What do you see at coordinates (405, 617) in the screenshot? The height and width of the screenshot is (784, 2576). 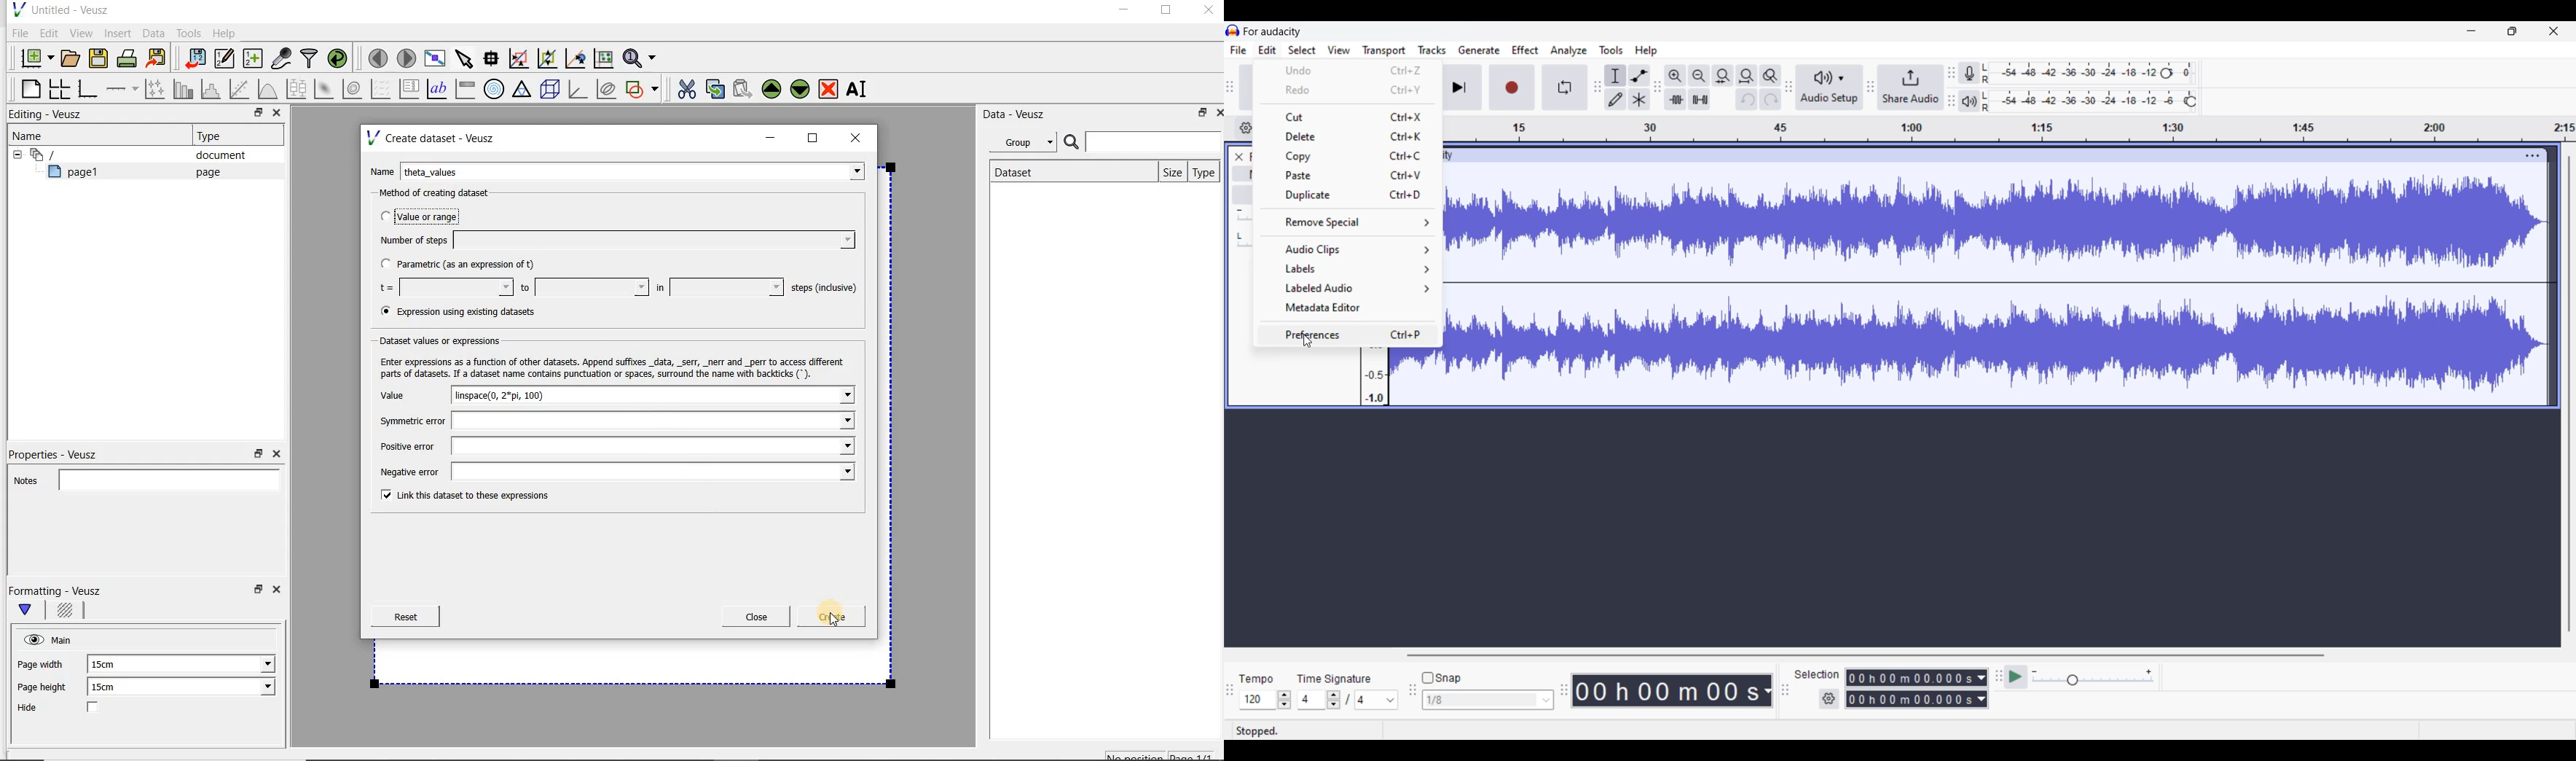 I see `Reset` at bounding box center [405, 617].